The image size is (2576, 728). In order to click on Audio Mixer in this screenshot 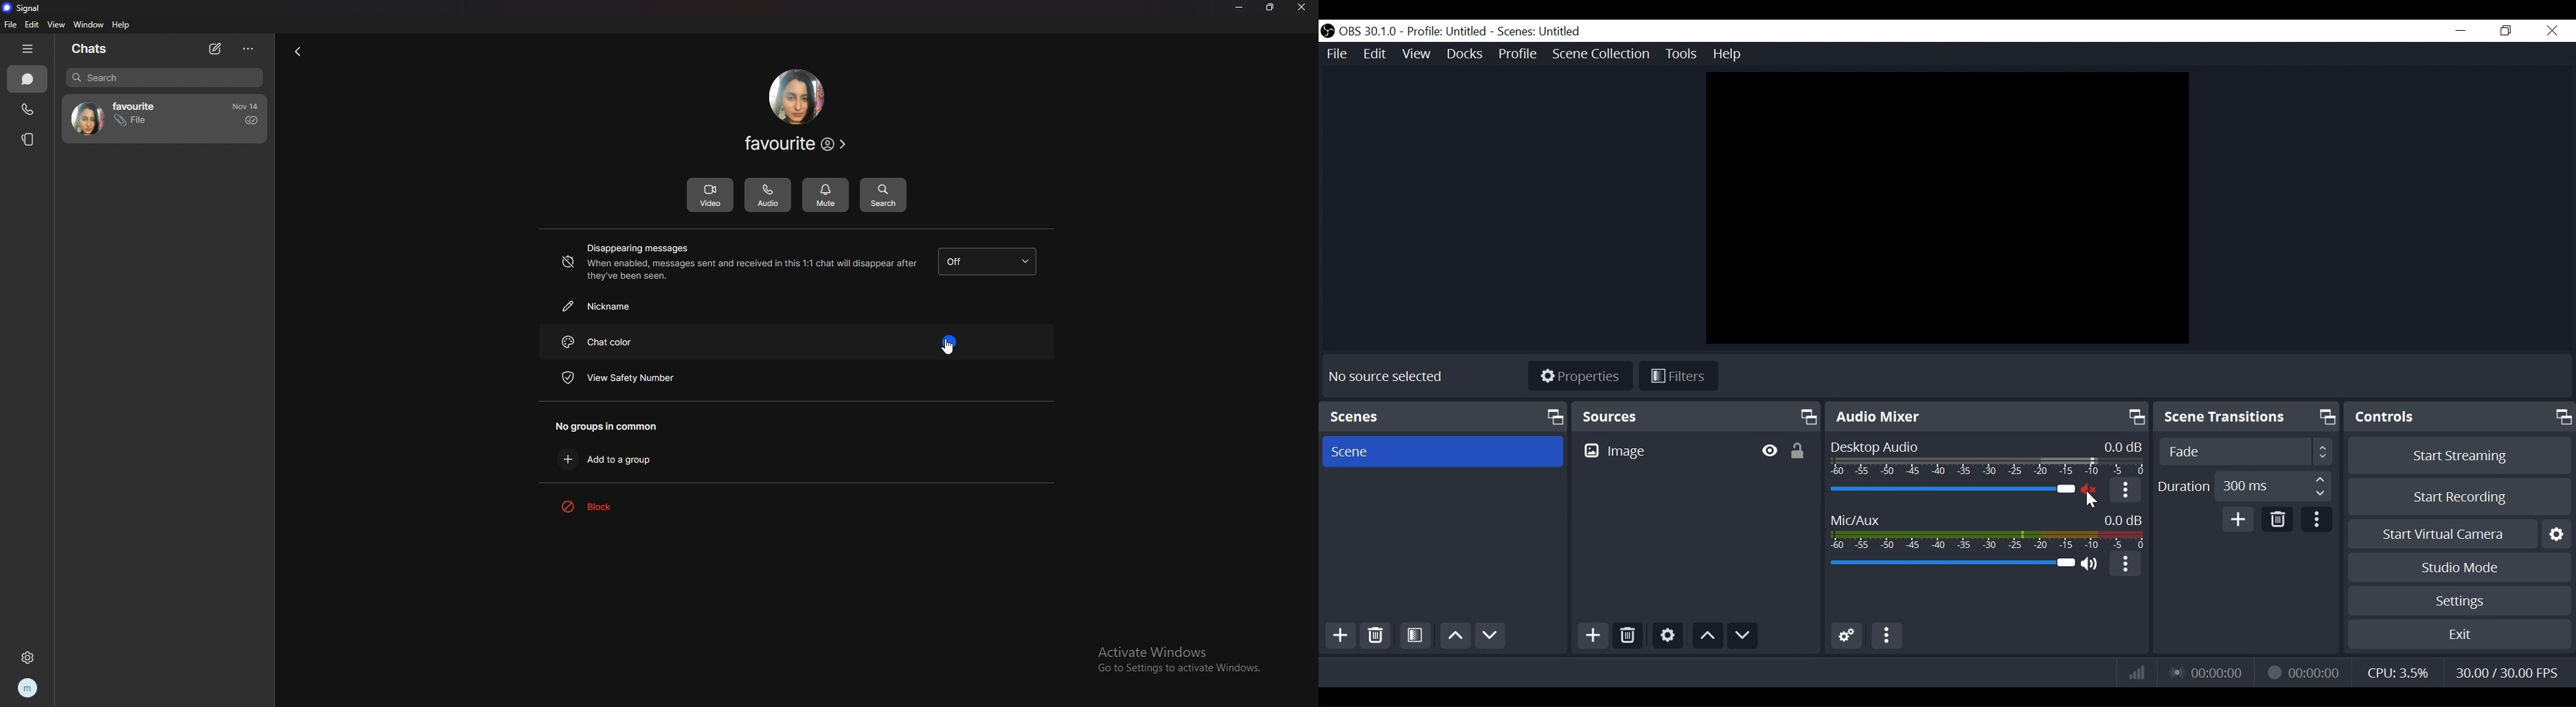, I will do `click(1989, 416)`.